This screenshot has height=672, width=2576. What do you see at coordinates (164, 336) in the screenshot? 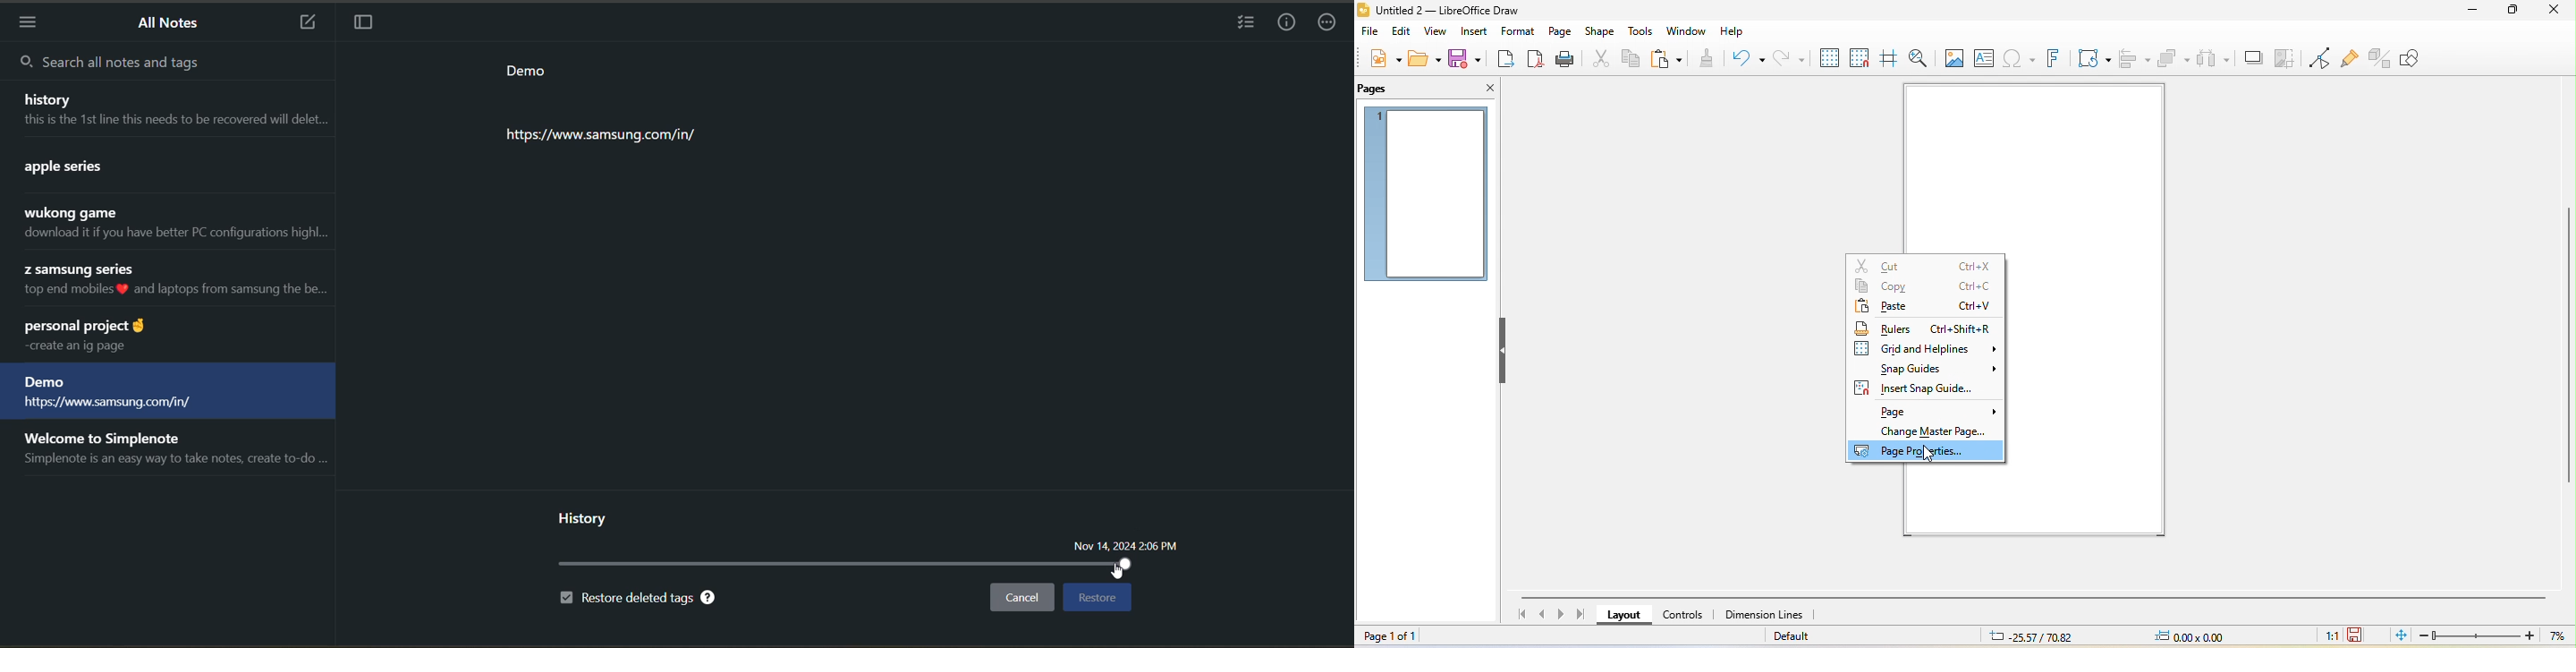
I see `note title and preview` at bounding box center [164, 336].